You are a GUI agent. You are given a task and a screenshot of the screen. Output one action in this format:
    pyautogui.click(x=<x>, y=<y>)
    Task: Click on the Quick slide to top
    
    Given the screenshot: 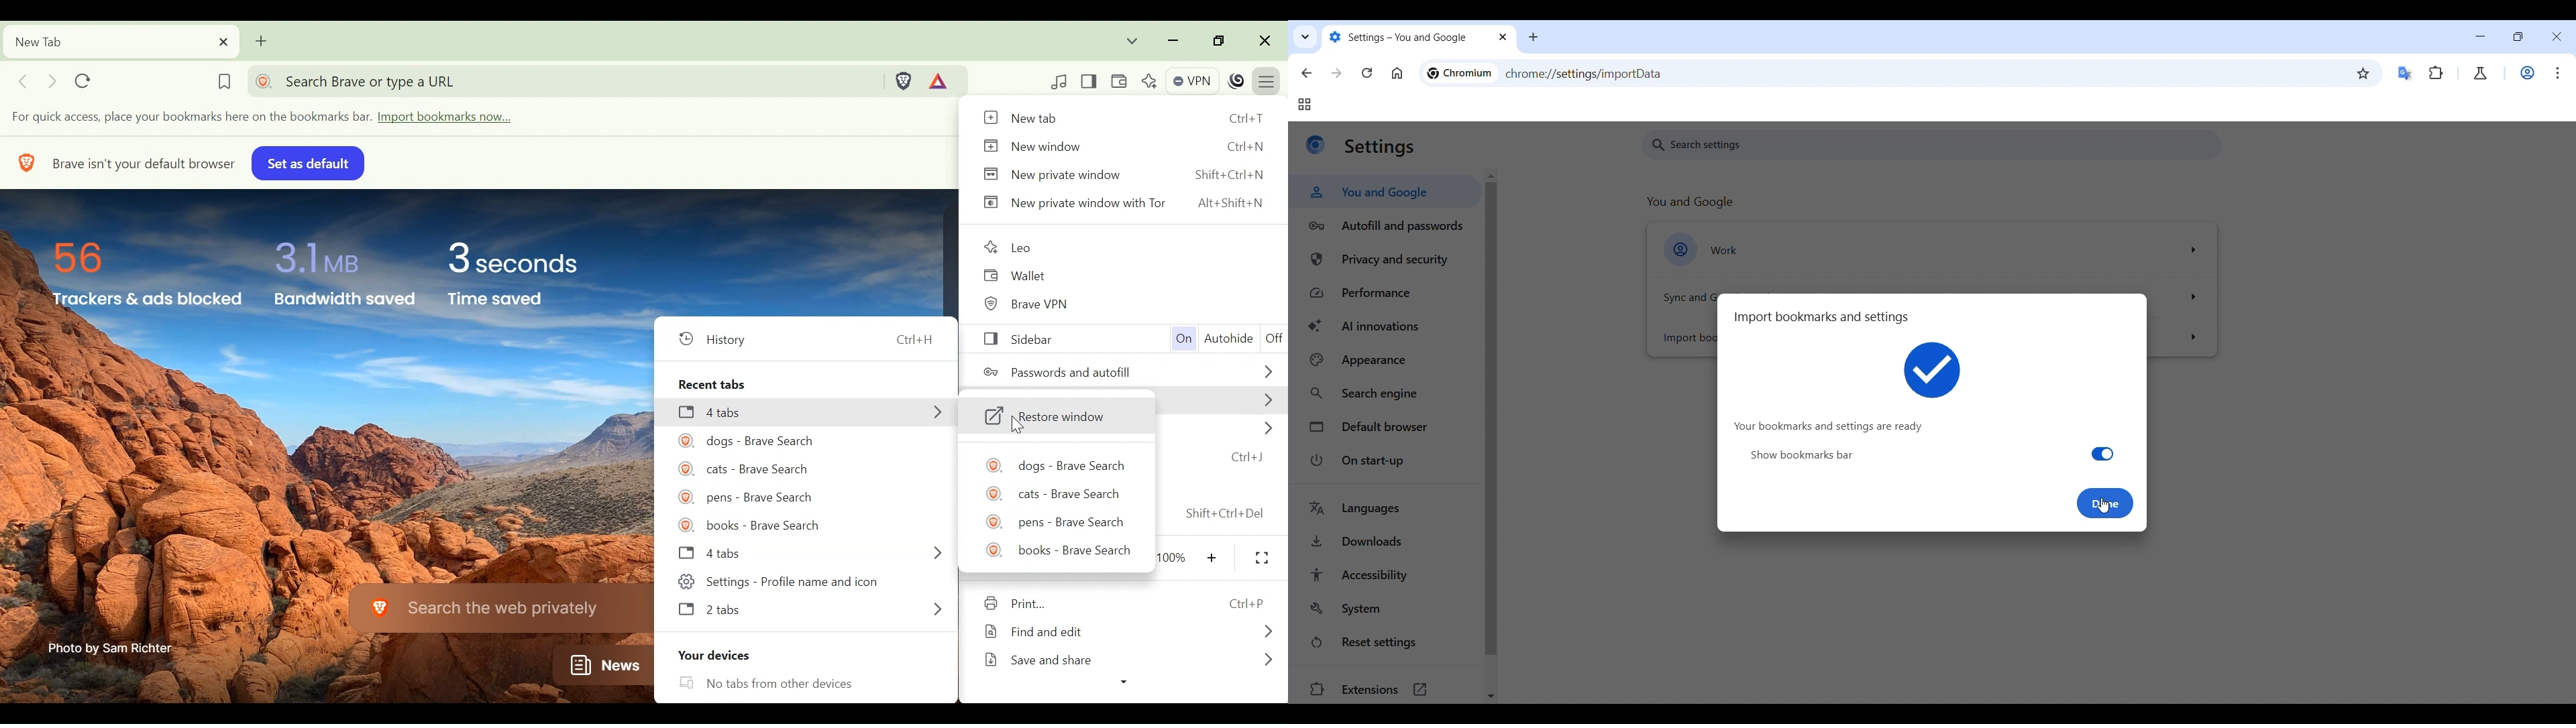 What is the action you would take?
    pyautogui.click(x=1491, y=176)
    